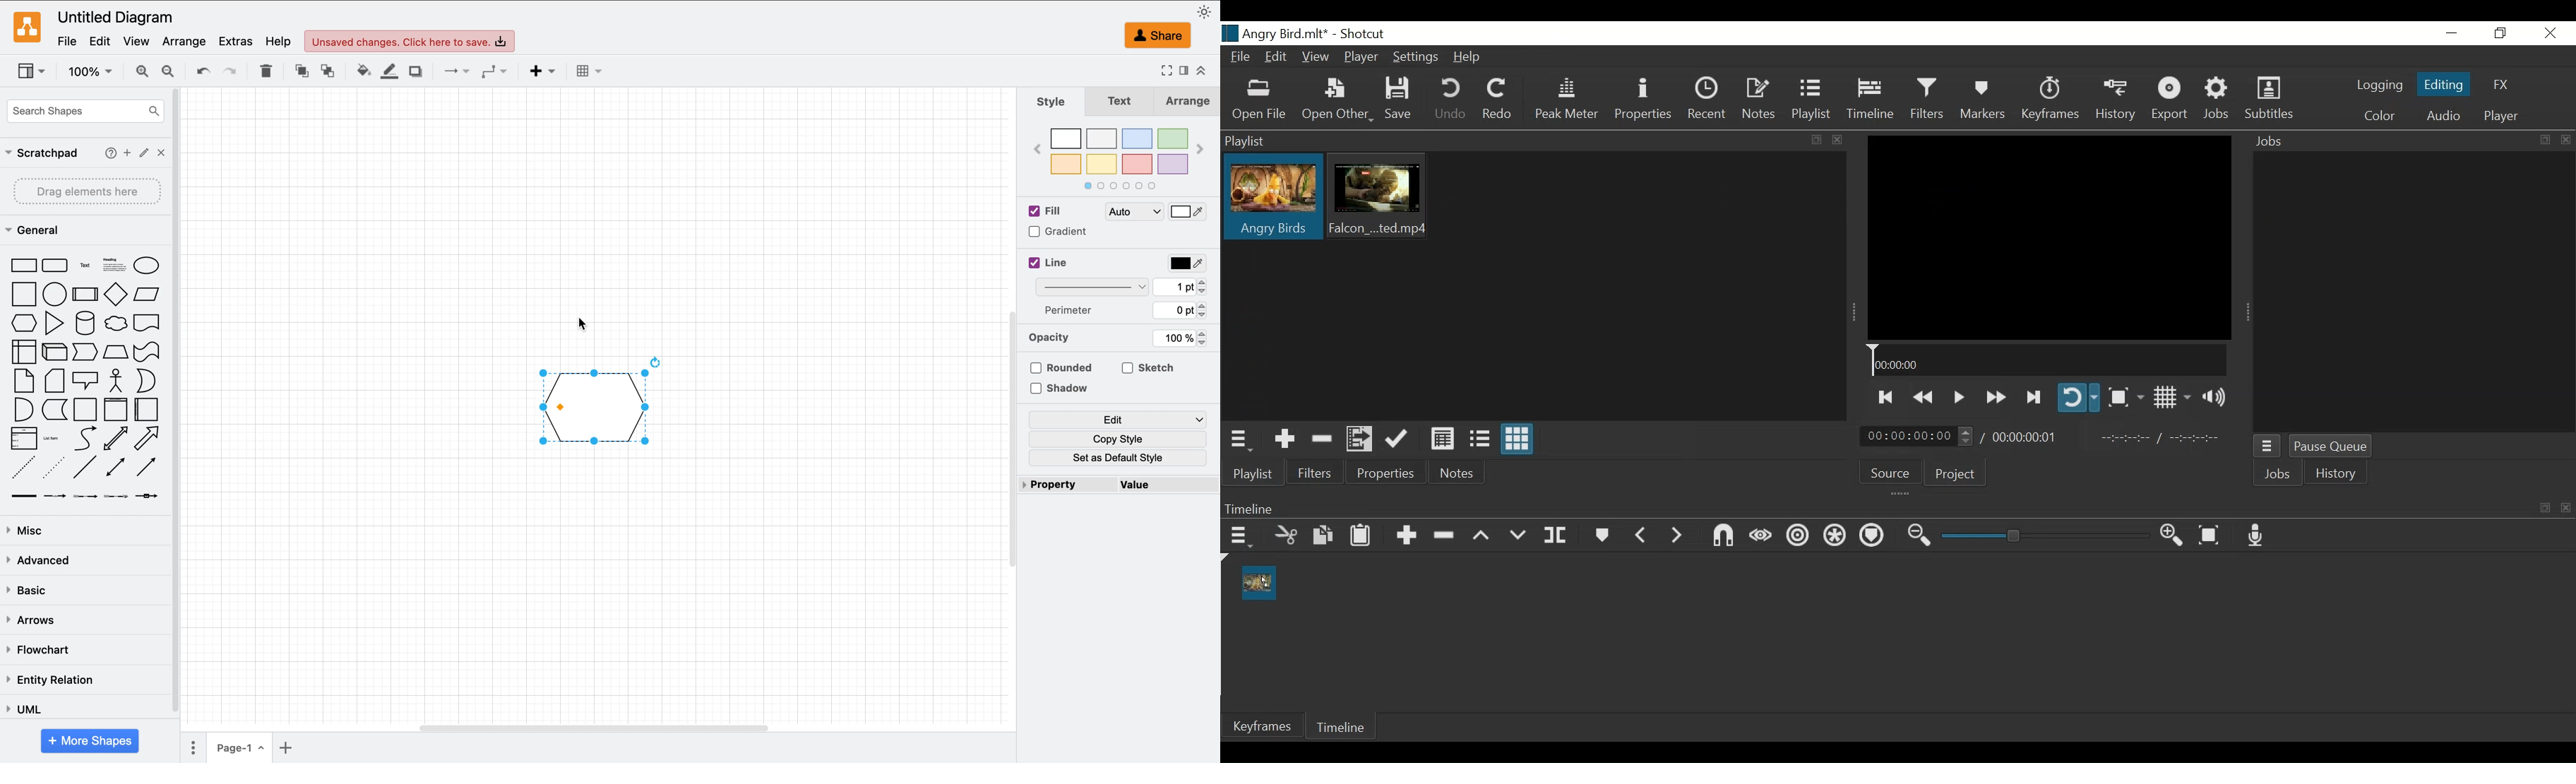  What do you see at coordinates (2498, 33) in the screenshot?
I see `Restore` at bounding box center [2498, 33].